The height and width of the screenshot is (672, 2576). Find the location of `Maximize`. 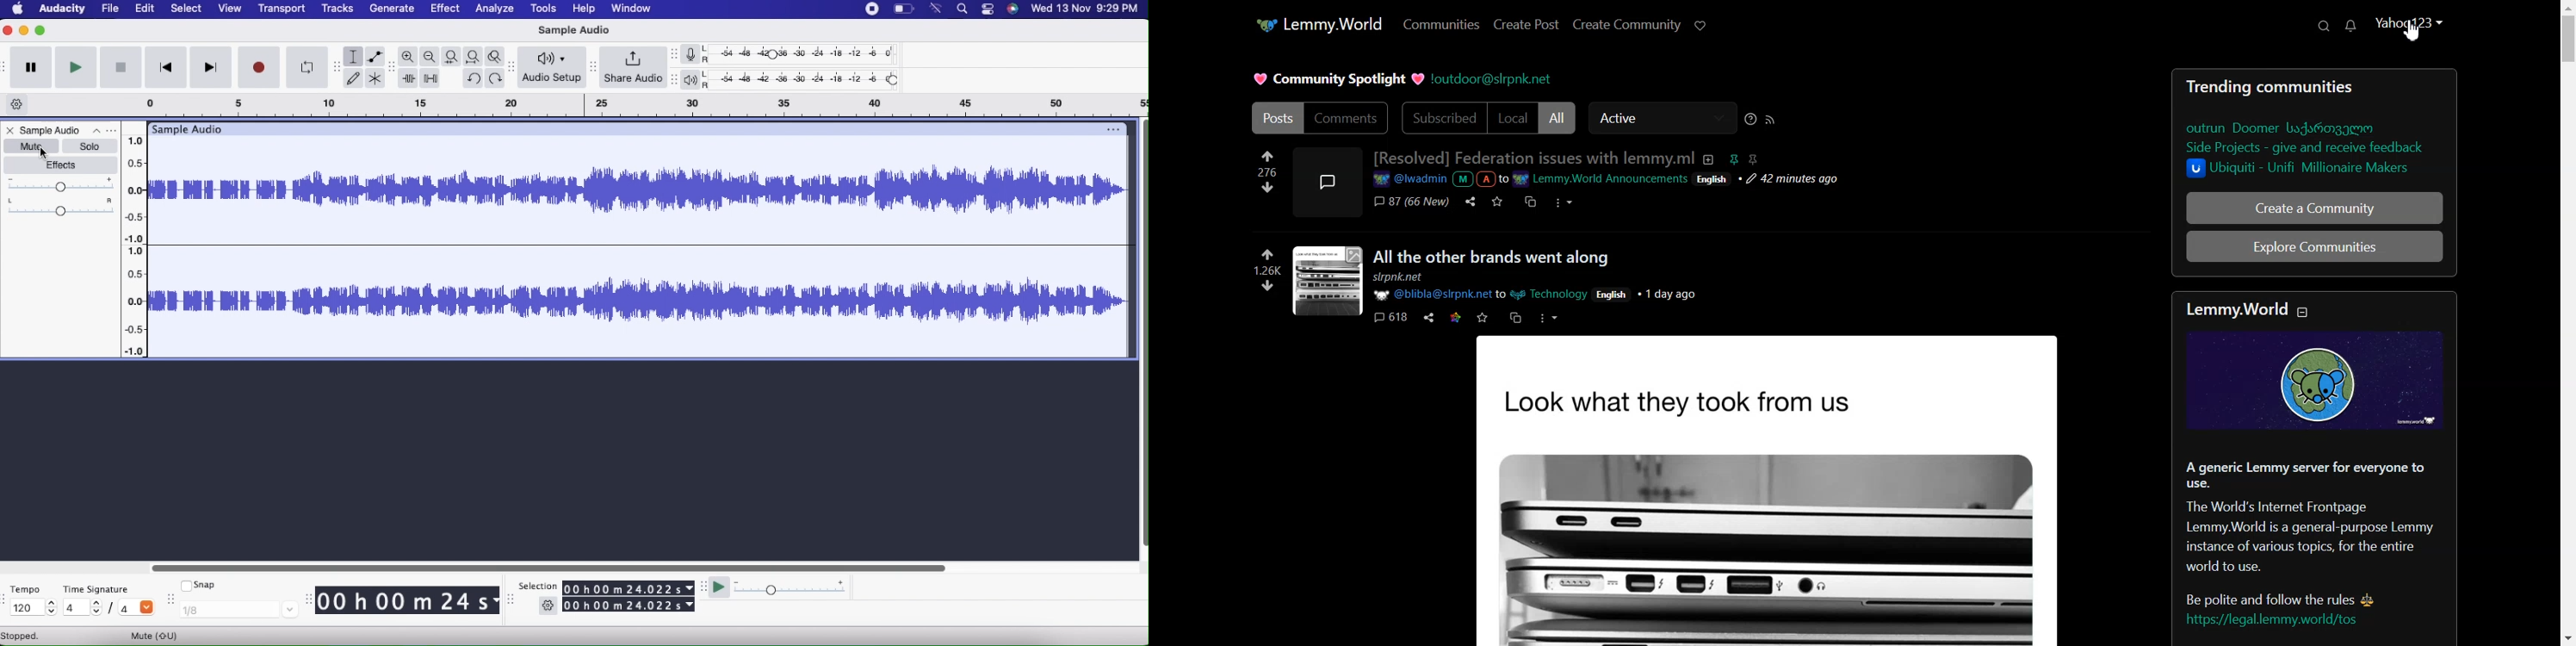

Maximize is located at coordinates (23, 31).